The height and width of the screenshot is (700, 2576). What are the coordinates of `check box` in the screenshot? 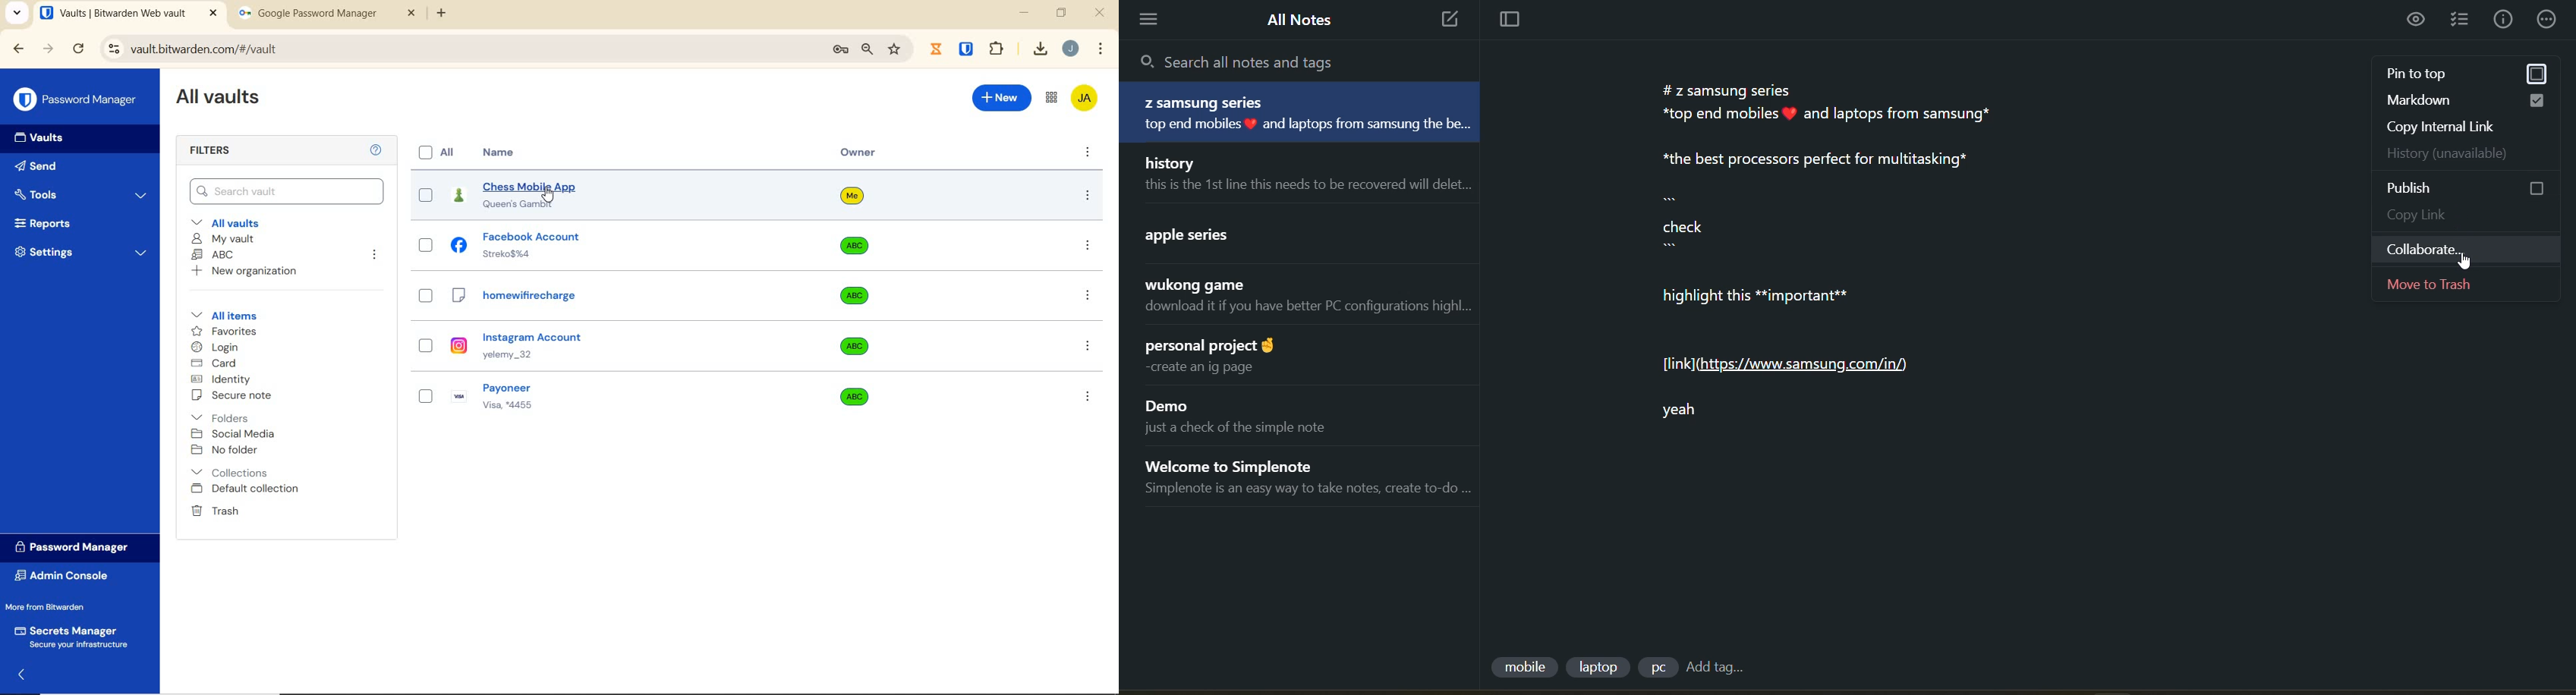 It's located at (423, 341).